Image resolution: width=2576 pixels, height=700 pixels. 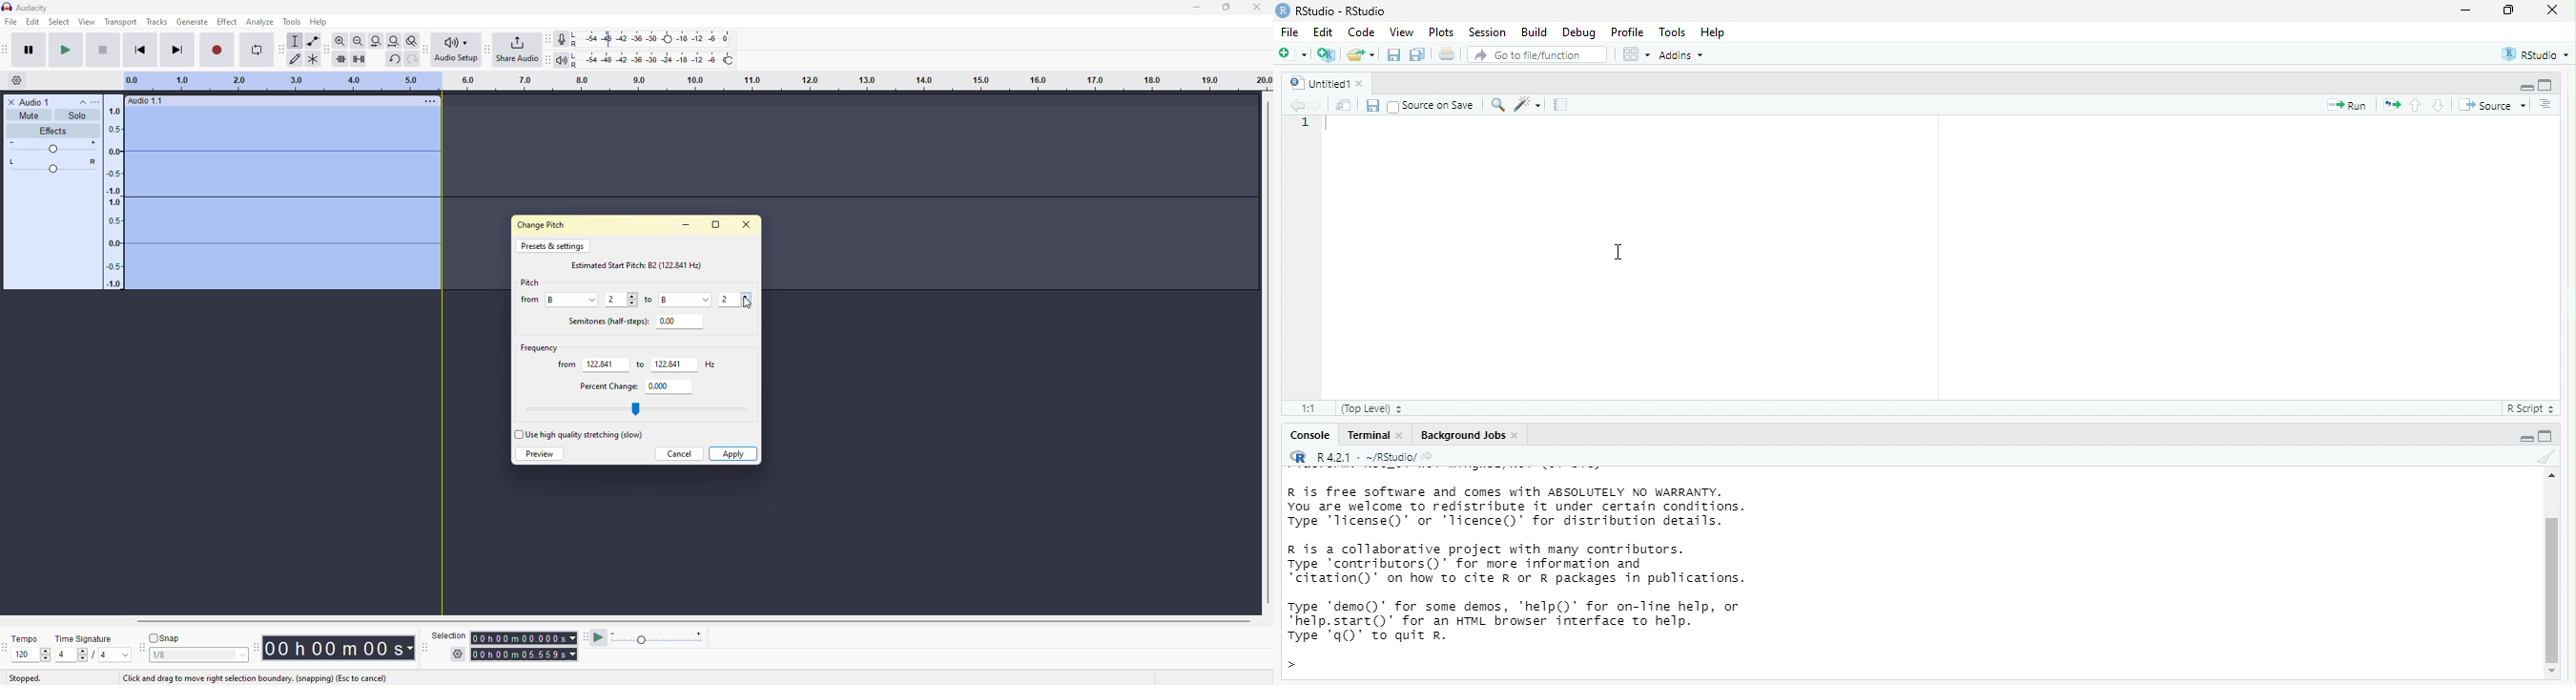 I want to click on down, so click(x=45, y=658).